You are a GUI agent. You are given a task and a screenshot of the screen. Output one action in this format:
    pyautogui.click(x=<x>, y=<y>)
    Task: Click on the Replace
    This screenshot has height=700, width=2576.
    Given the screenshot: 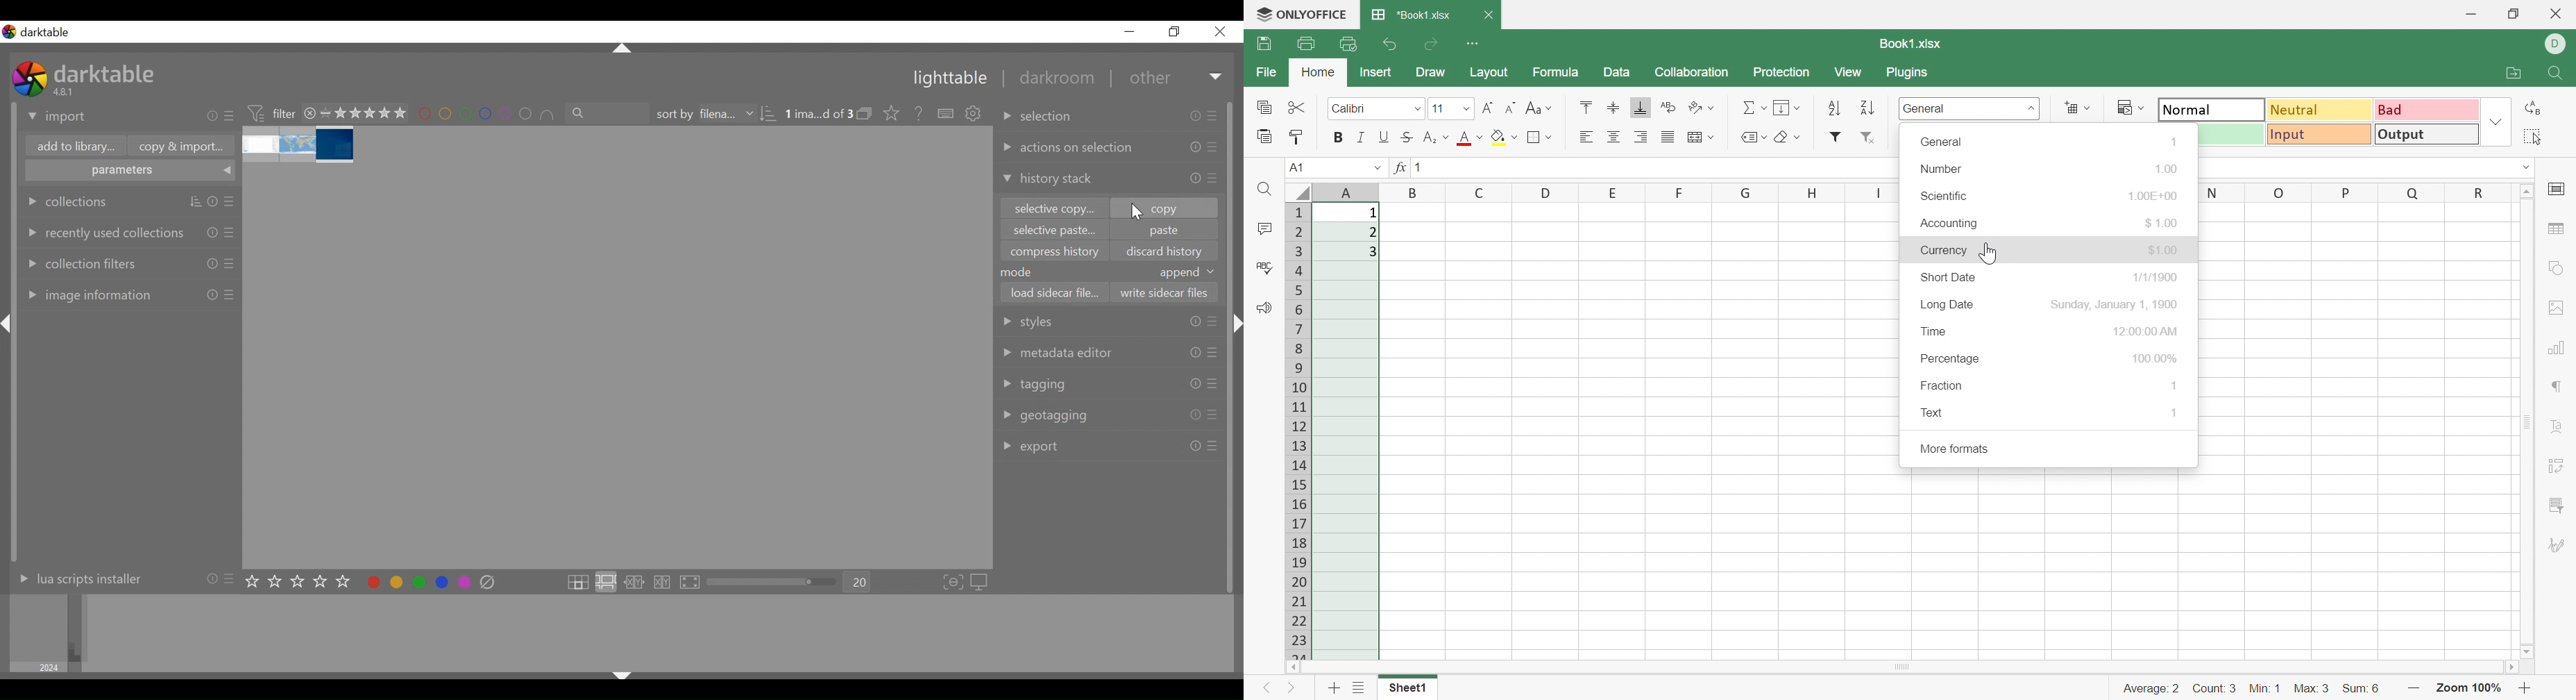 What is the action you would take?
    pyautogui.click(x=2535, y=108)
    